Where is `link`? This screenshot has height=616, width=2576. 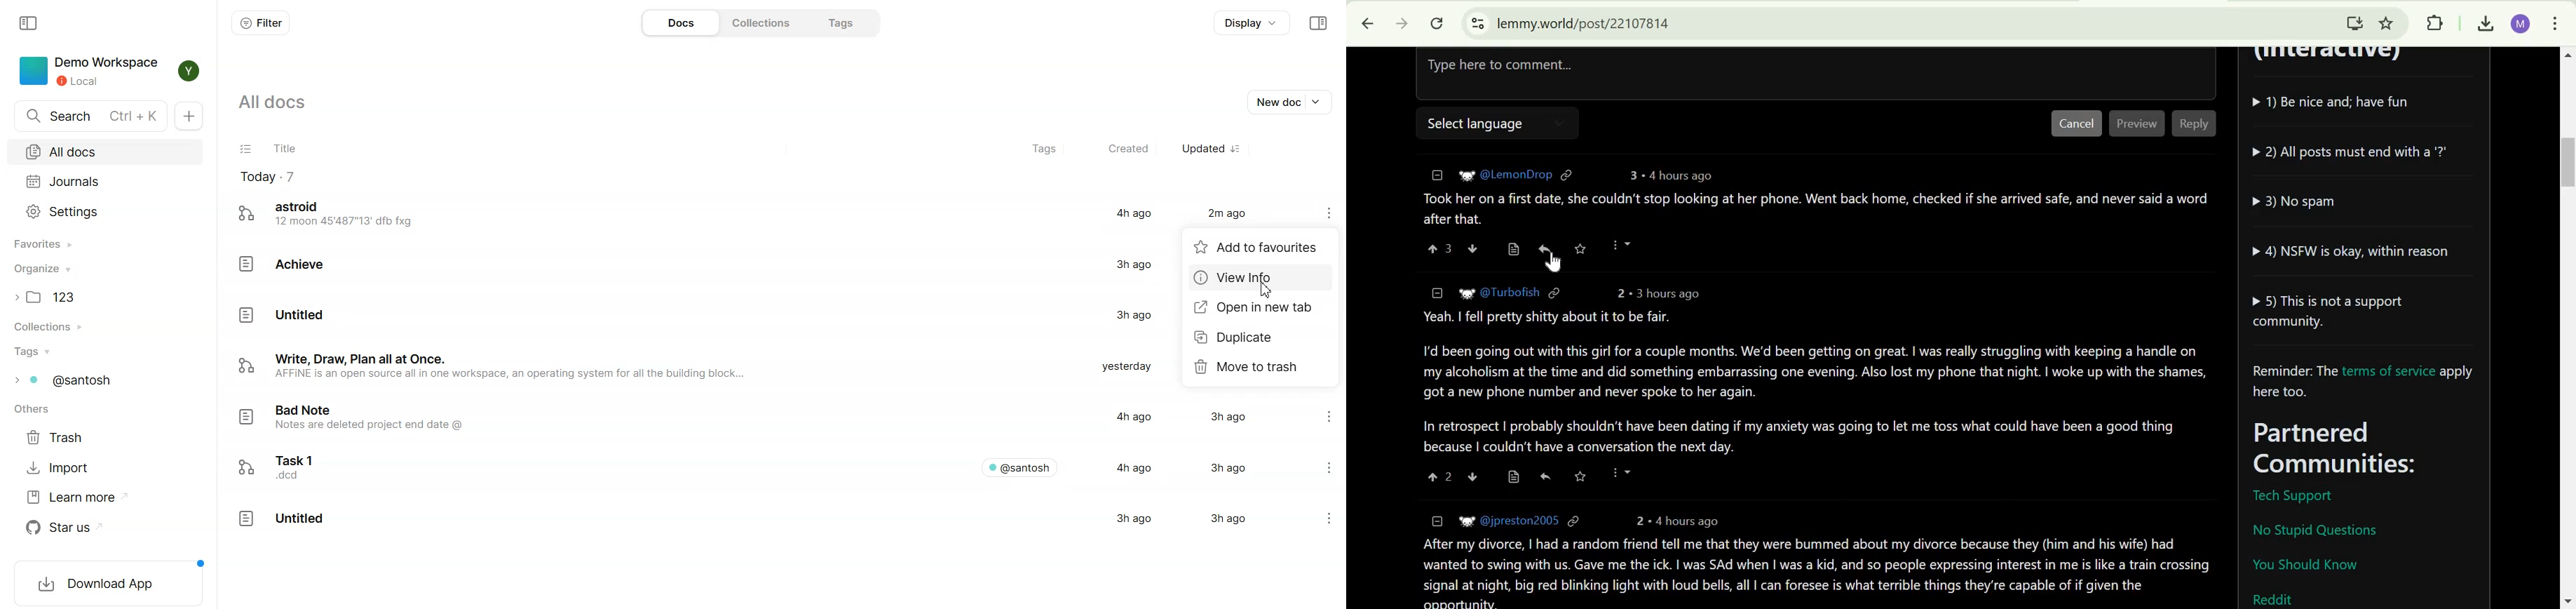 link is located at coordinates (1574, 521).